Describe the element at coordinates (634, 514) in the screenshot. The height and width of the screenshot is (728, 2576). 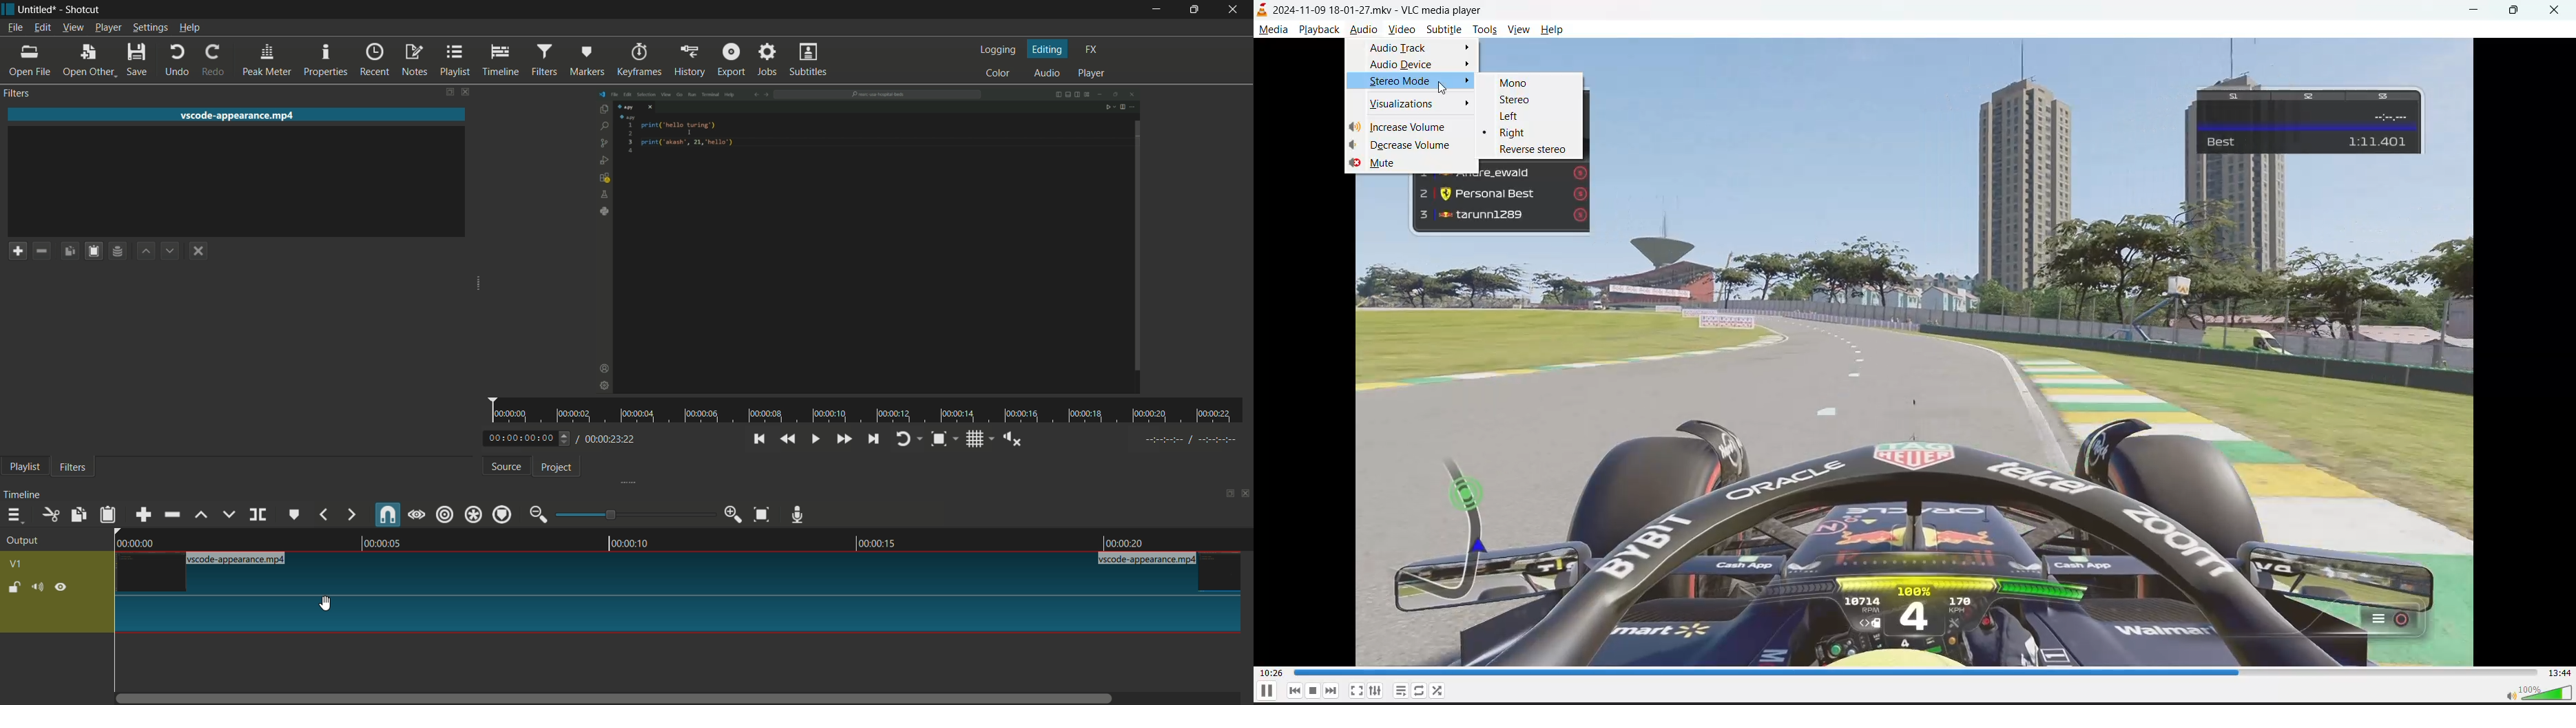
I see `adjustment bar` at that location.